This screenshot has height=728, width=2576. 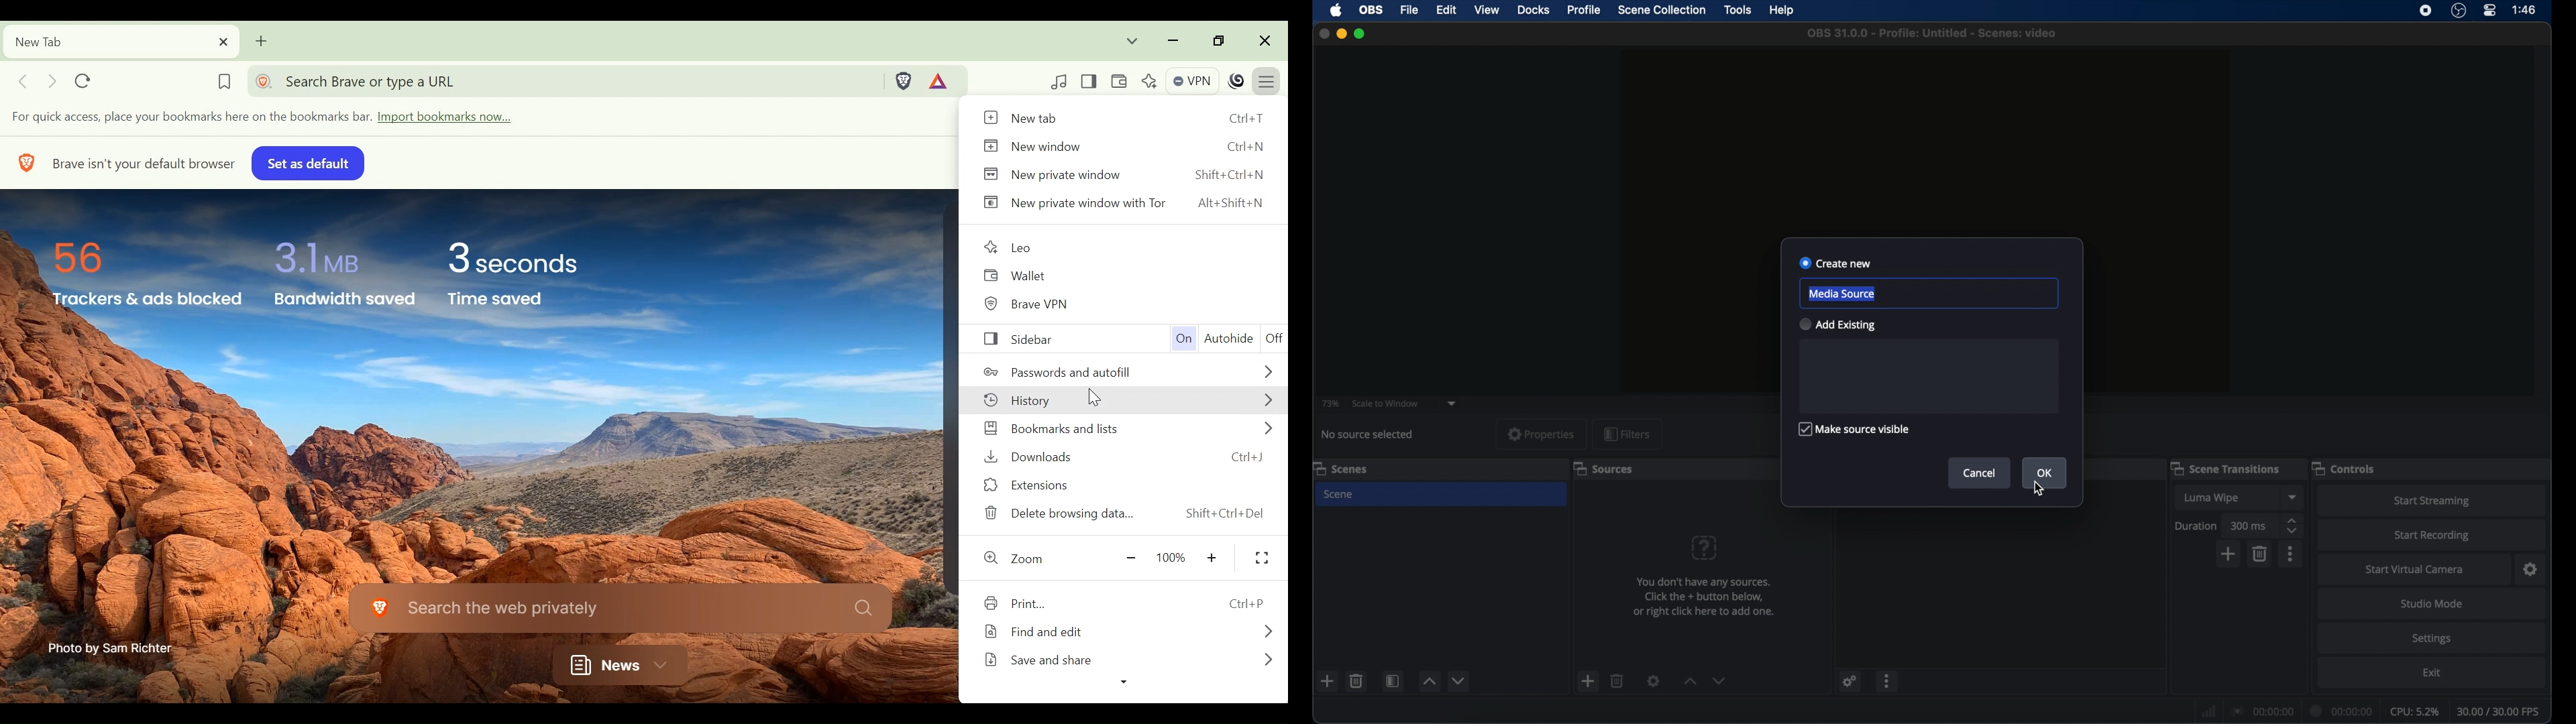 What do you see at coordinates (1783, 11) in the screenshot?
I see `help` at bounding box center [1783, 11].